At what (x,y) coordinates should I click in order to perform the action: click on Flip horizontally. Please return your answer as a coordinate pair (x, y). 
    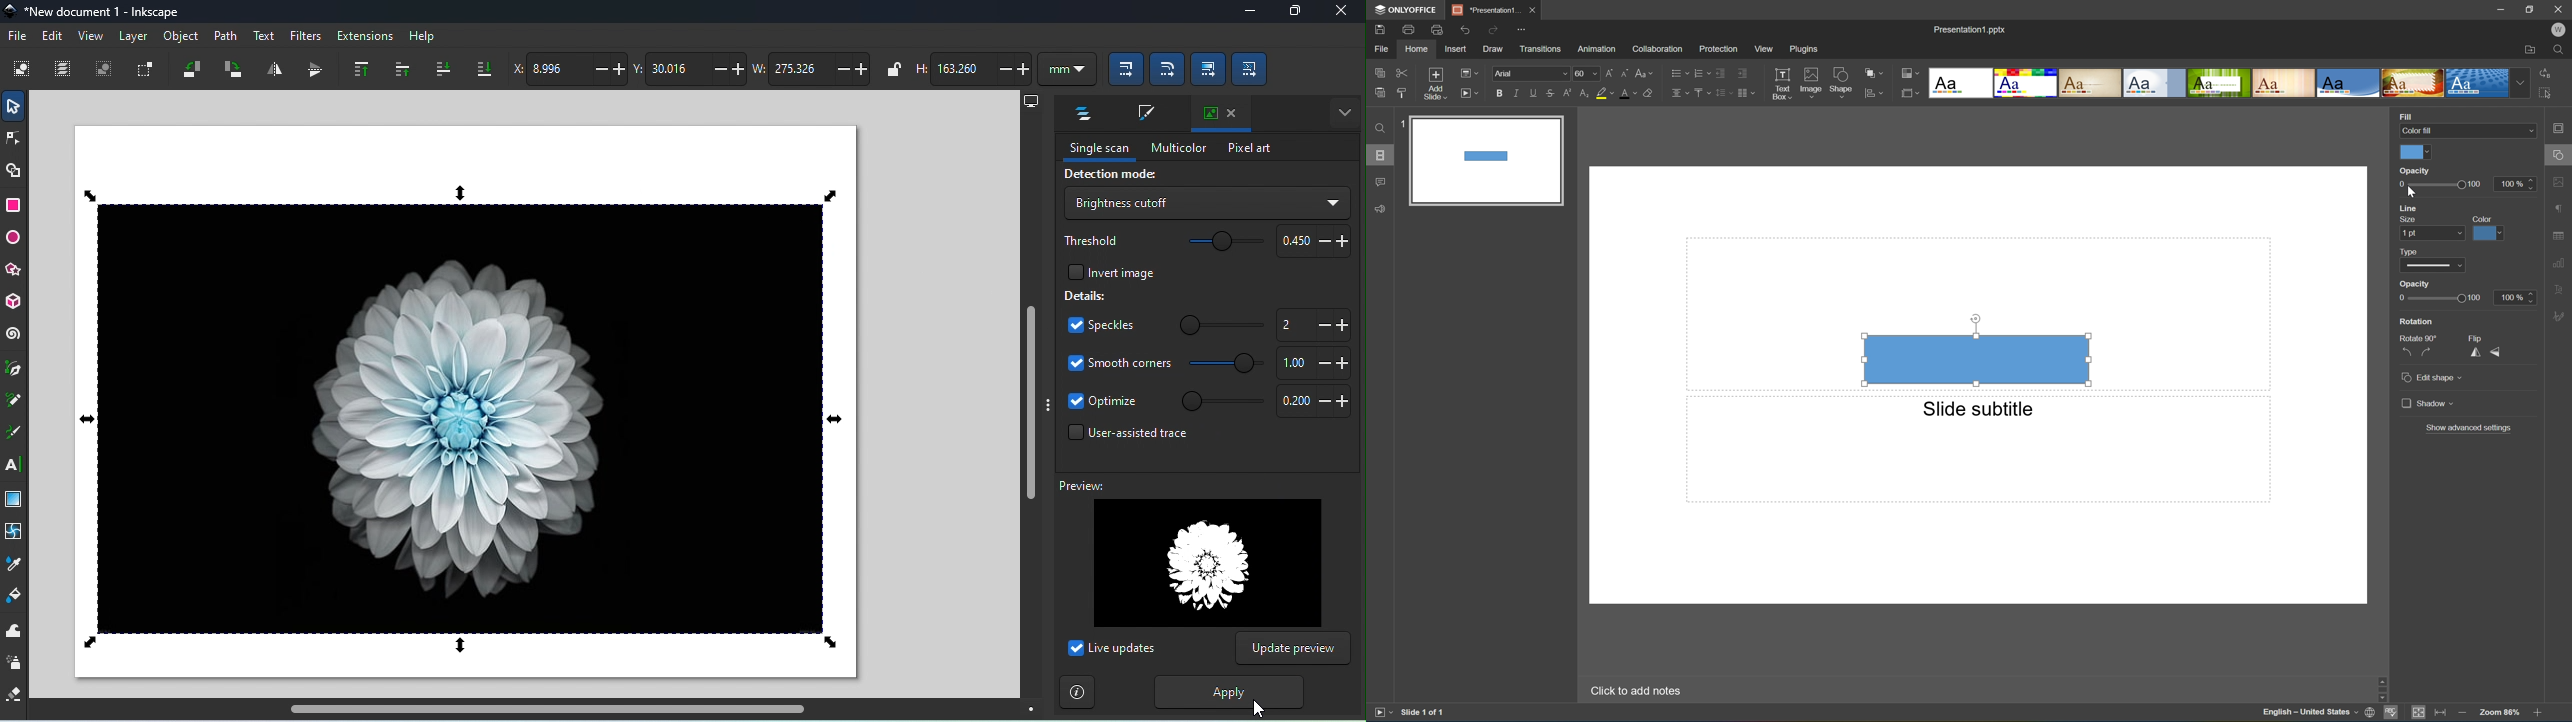
    Looking at the image, I should click on (2475, 350).